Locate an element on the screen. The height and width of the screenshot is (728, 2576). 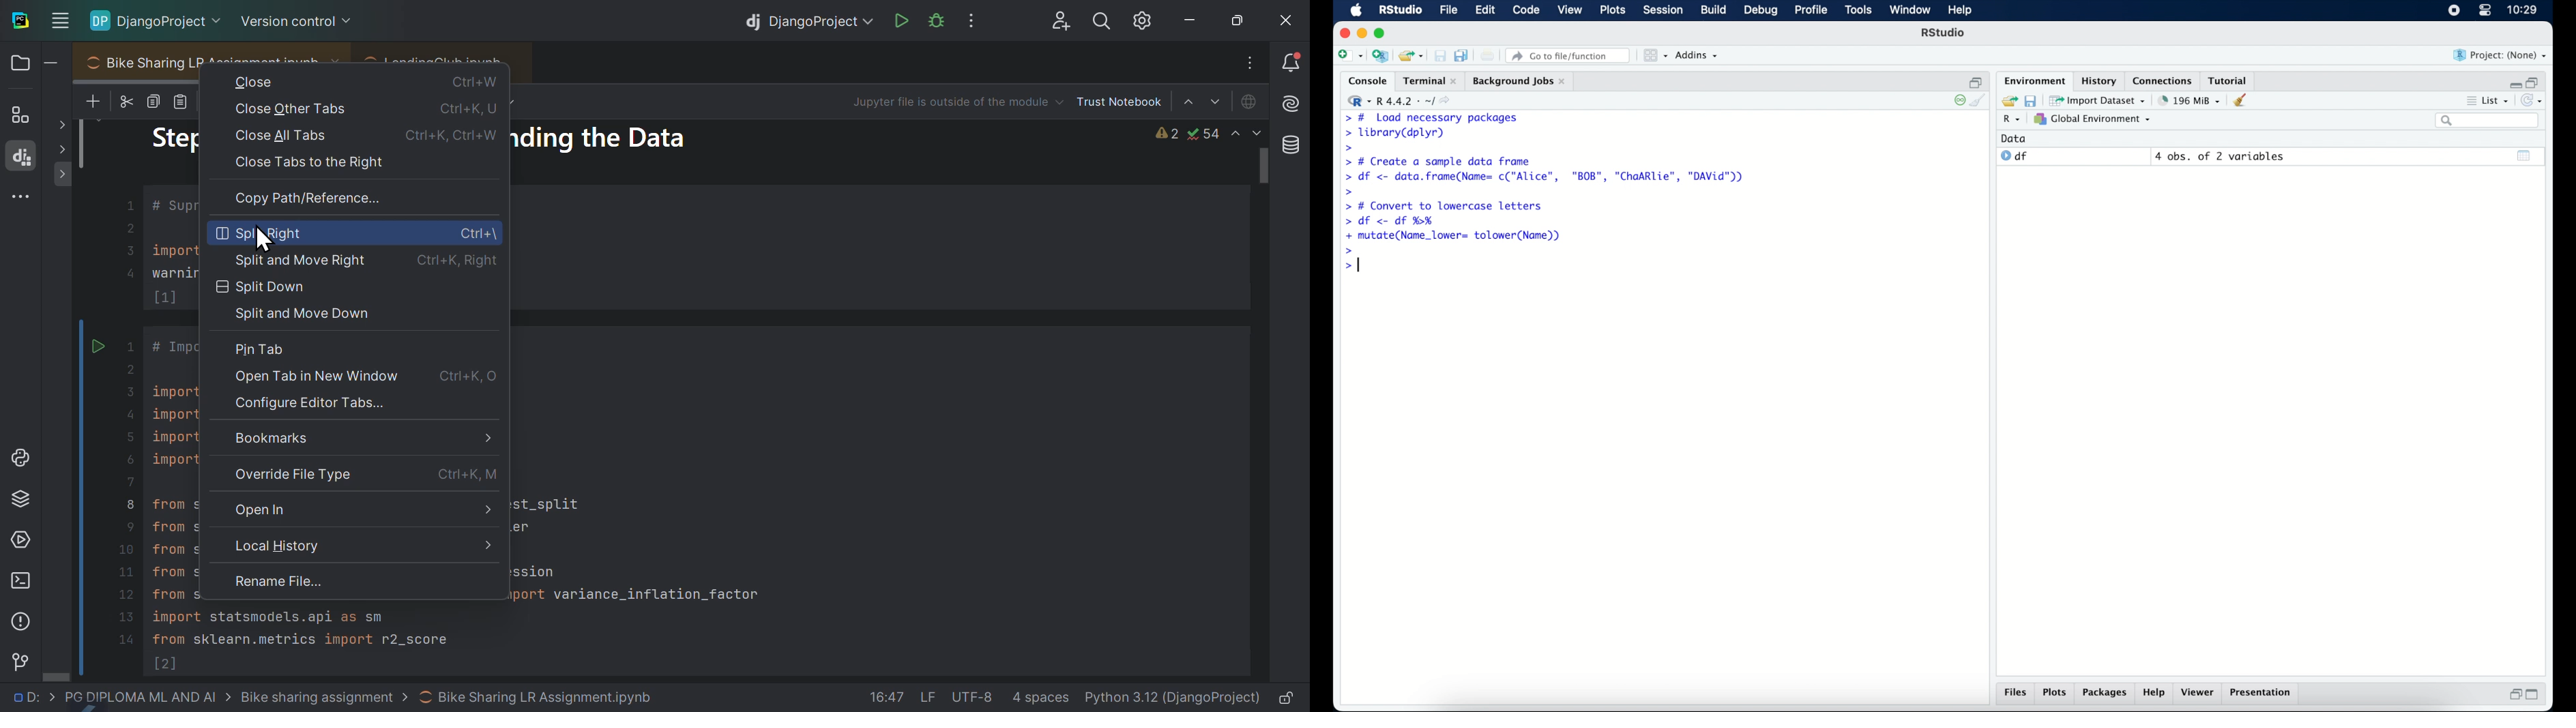
R Studio is located at coordinates (1400, 11).